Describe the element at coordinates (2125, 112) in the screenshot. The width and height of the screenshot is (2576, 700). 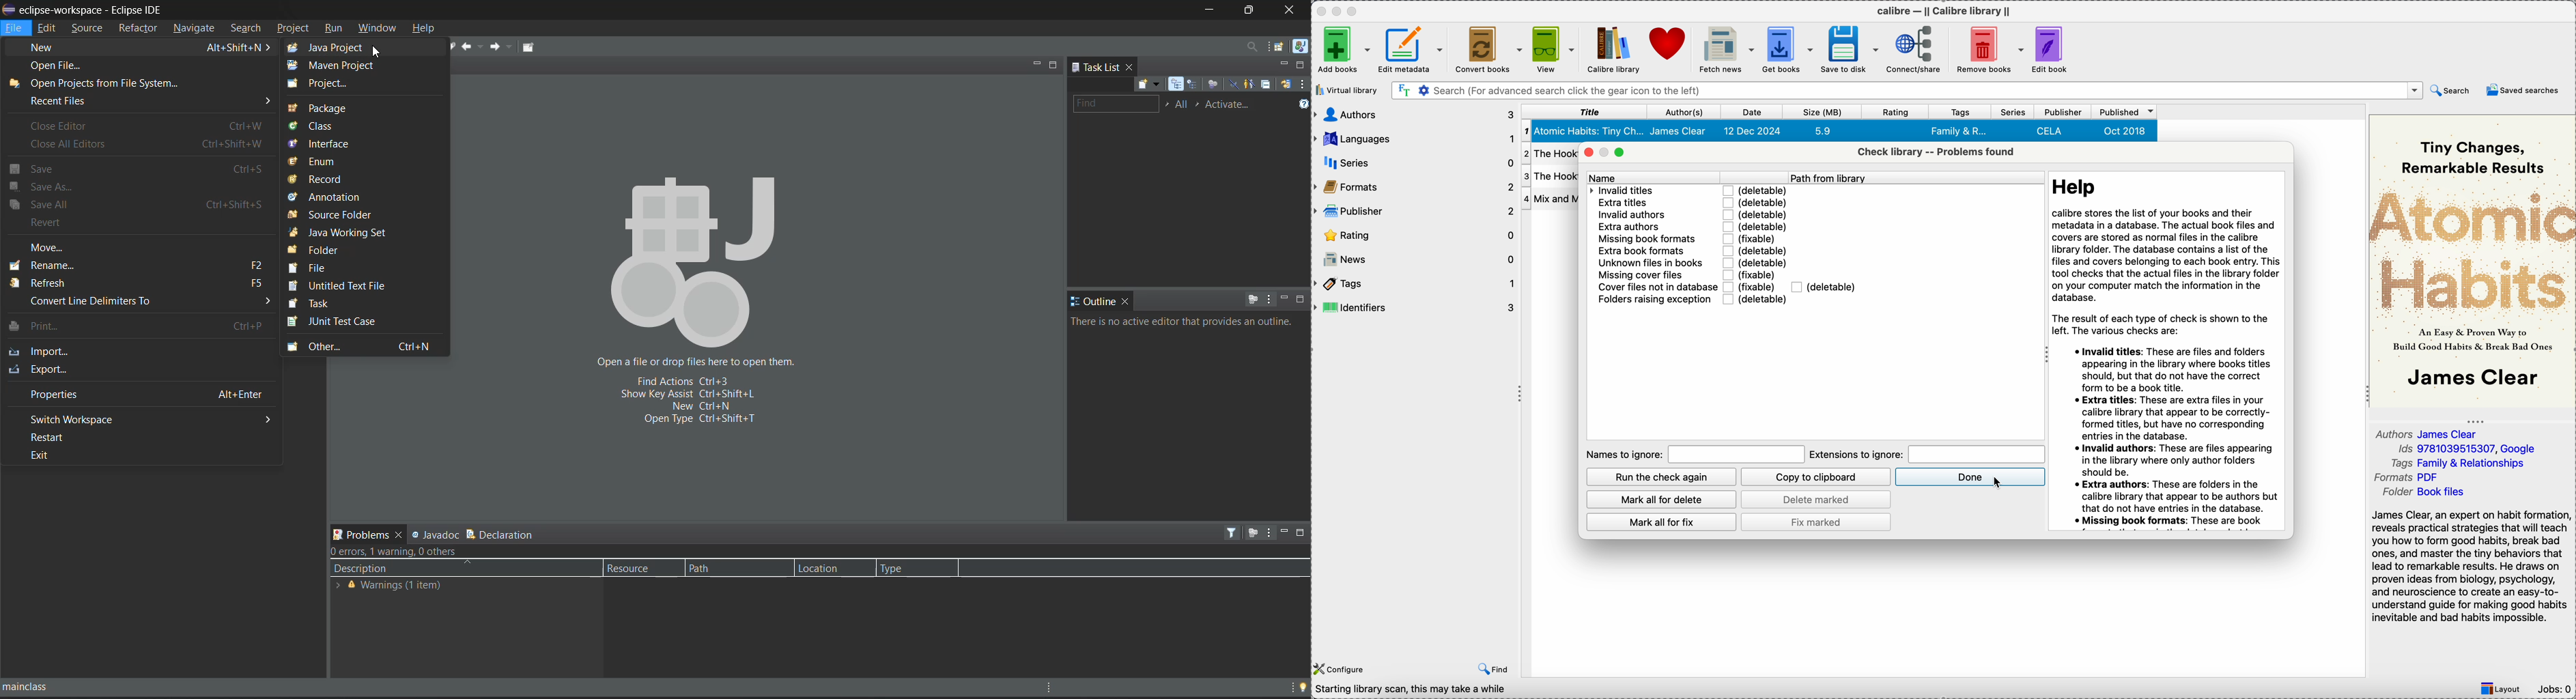
I see `published` at that location.